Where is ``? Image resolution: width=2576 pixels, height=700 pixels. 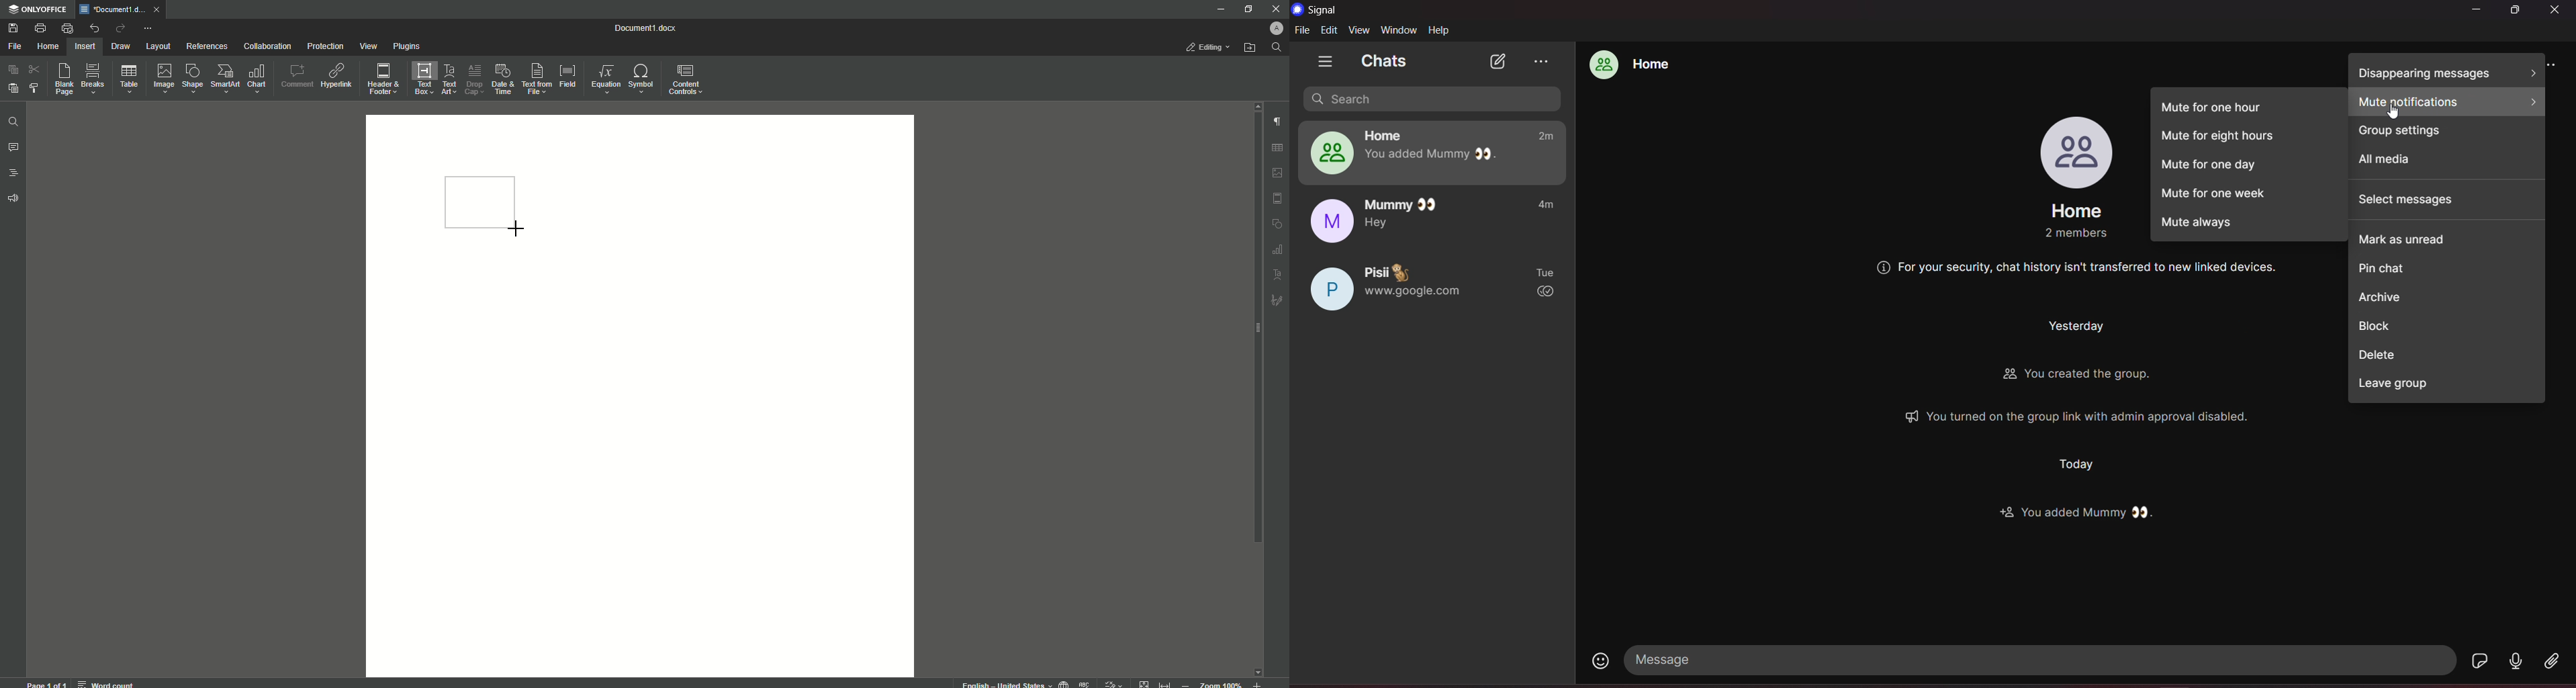  is located at coordinates (325, 48).